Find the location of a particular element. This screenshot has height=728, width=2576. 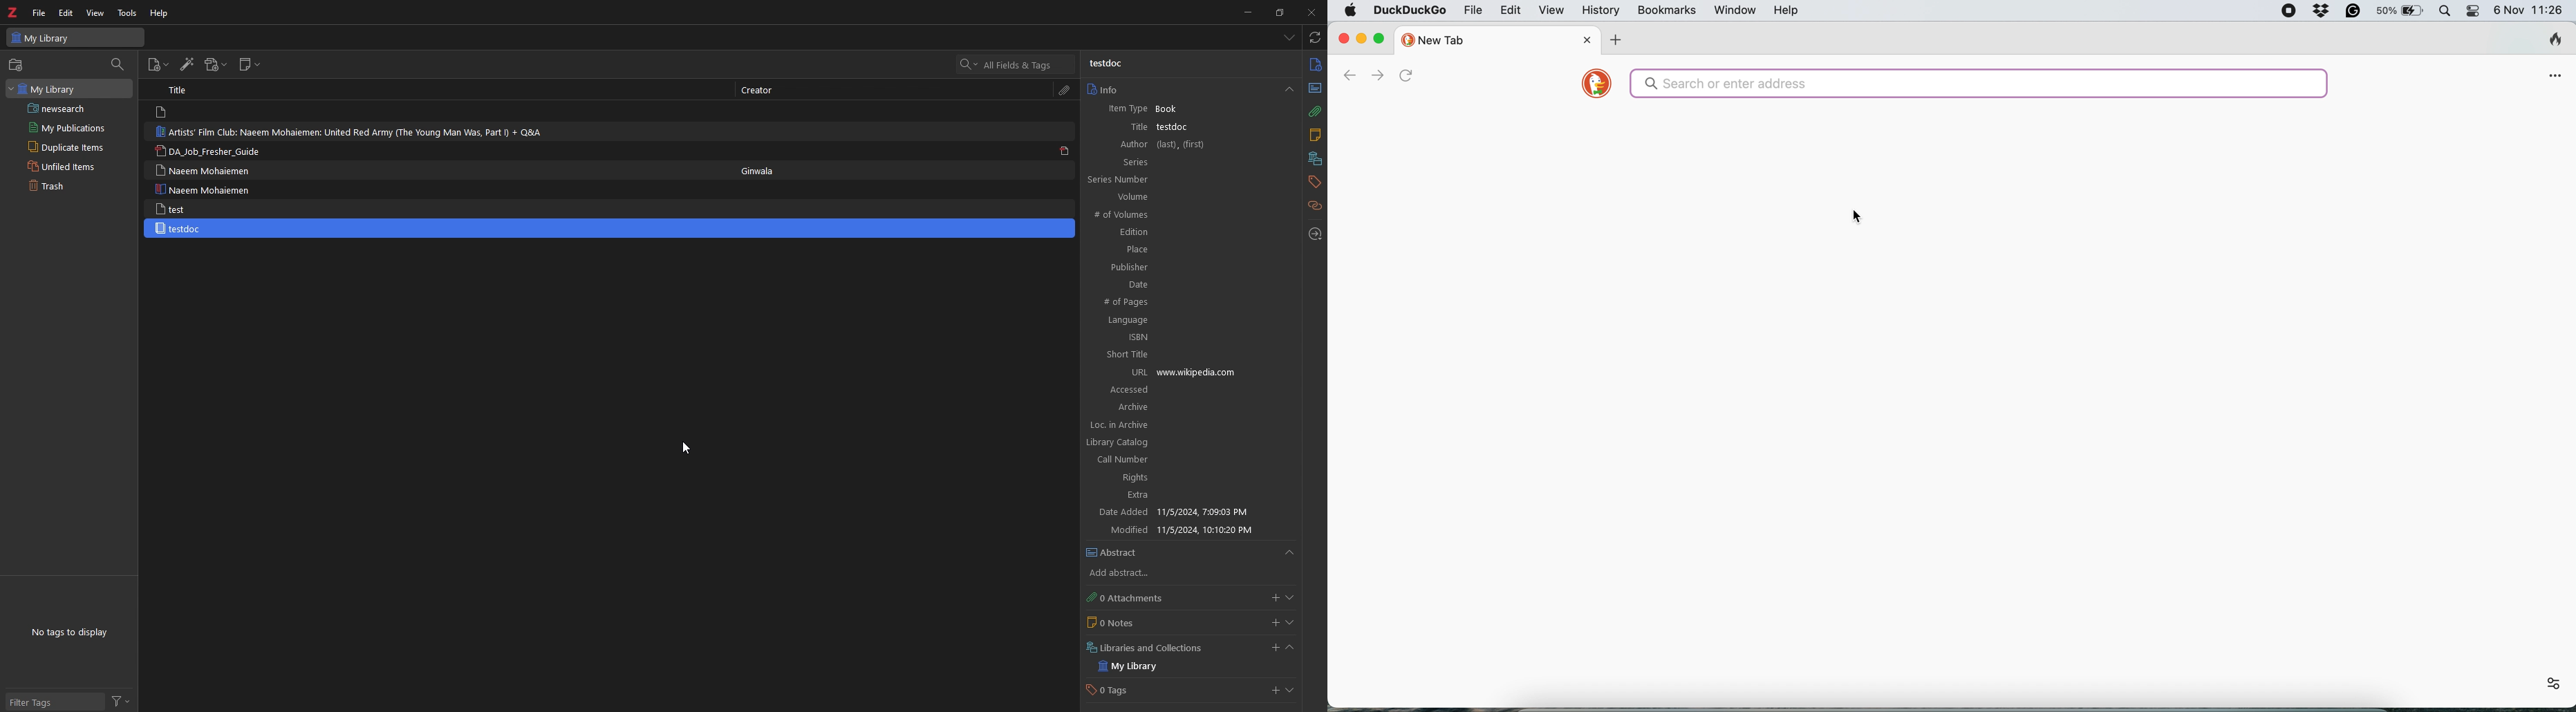

Volume is located at coordinates (1161, 197).